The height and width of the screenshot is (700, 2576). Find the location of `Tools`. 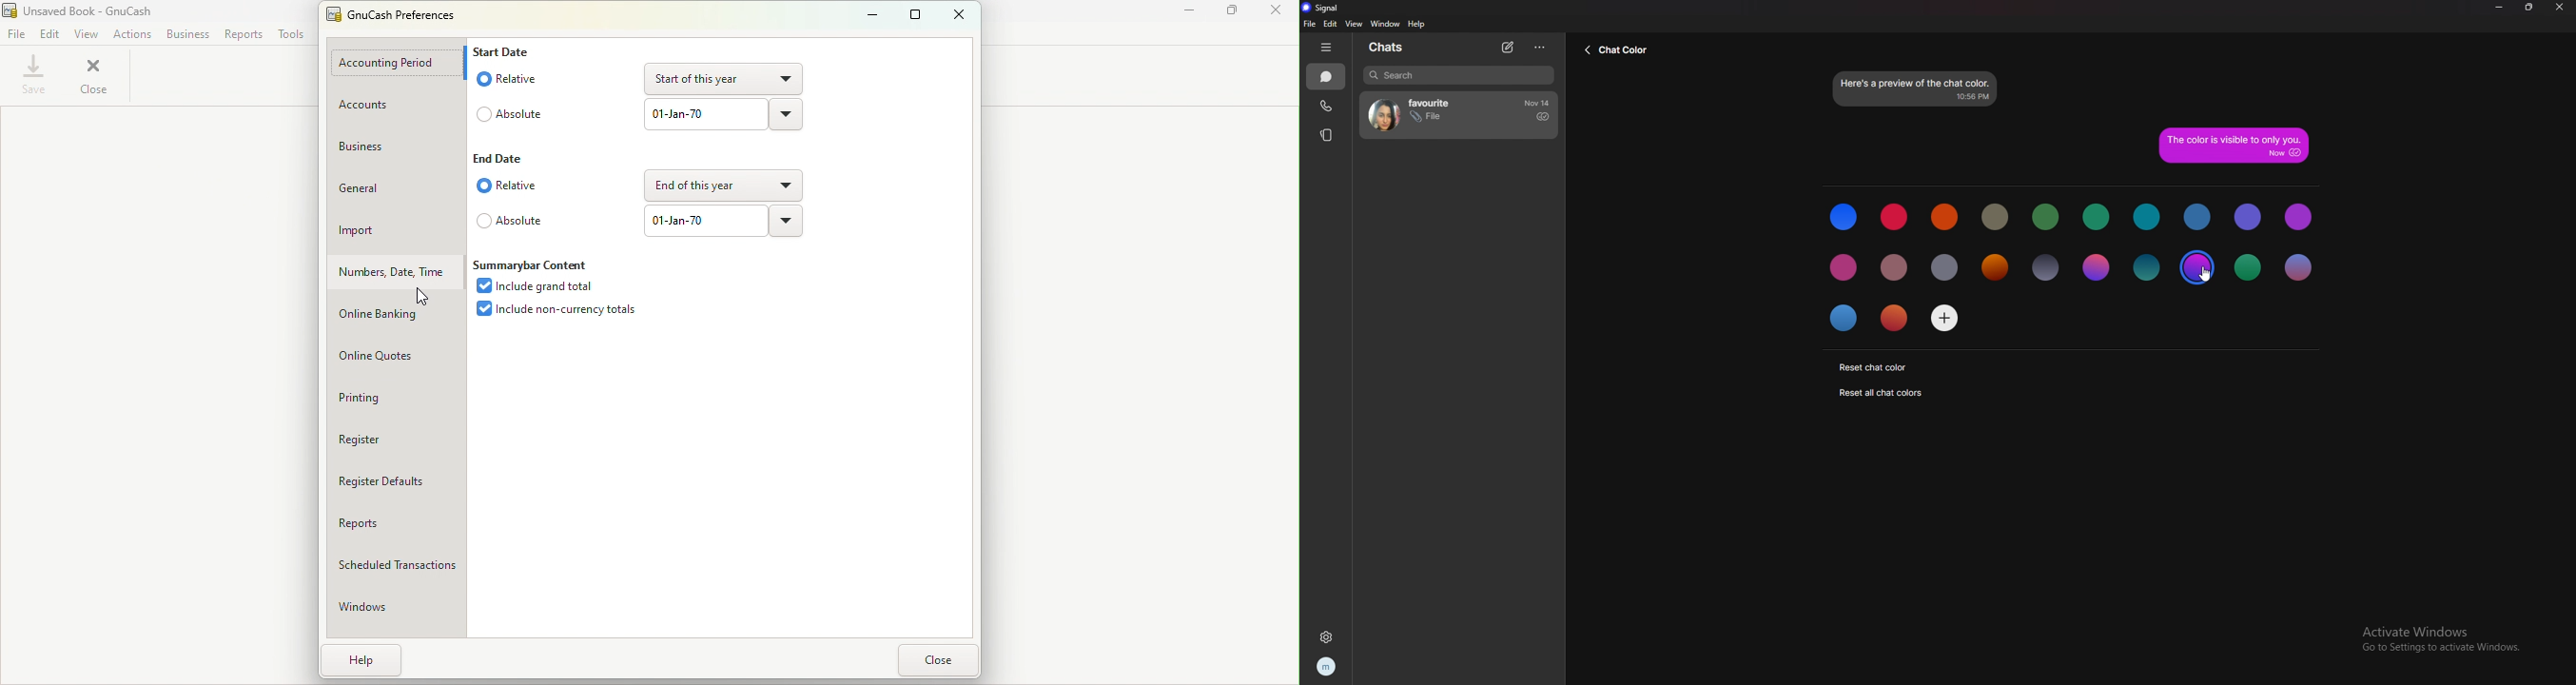

Tools is located at coordinates (291, 36).